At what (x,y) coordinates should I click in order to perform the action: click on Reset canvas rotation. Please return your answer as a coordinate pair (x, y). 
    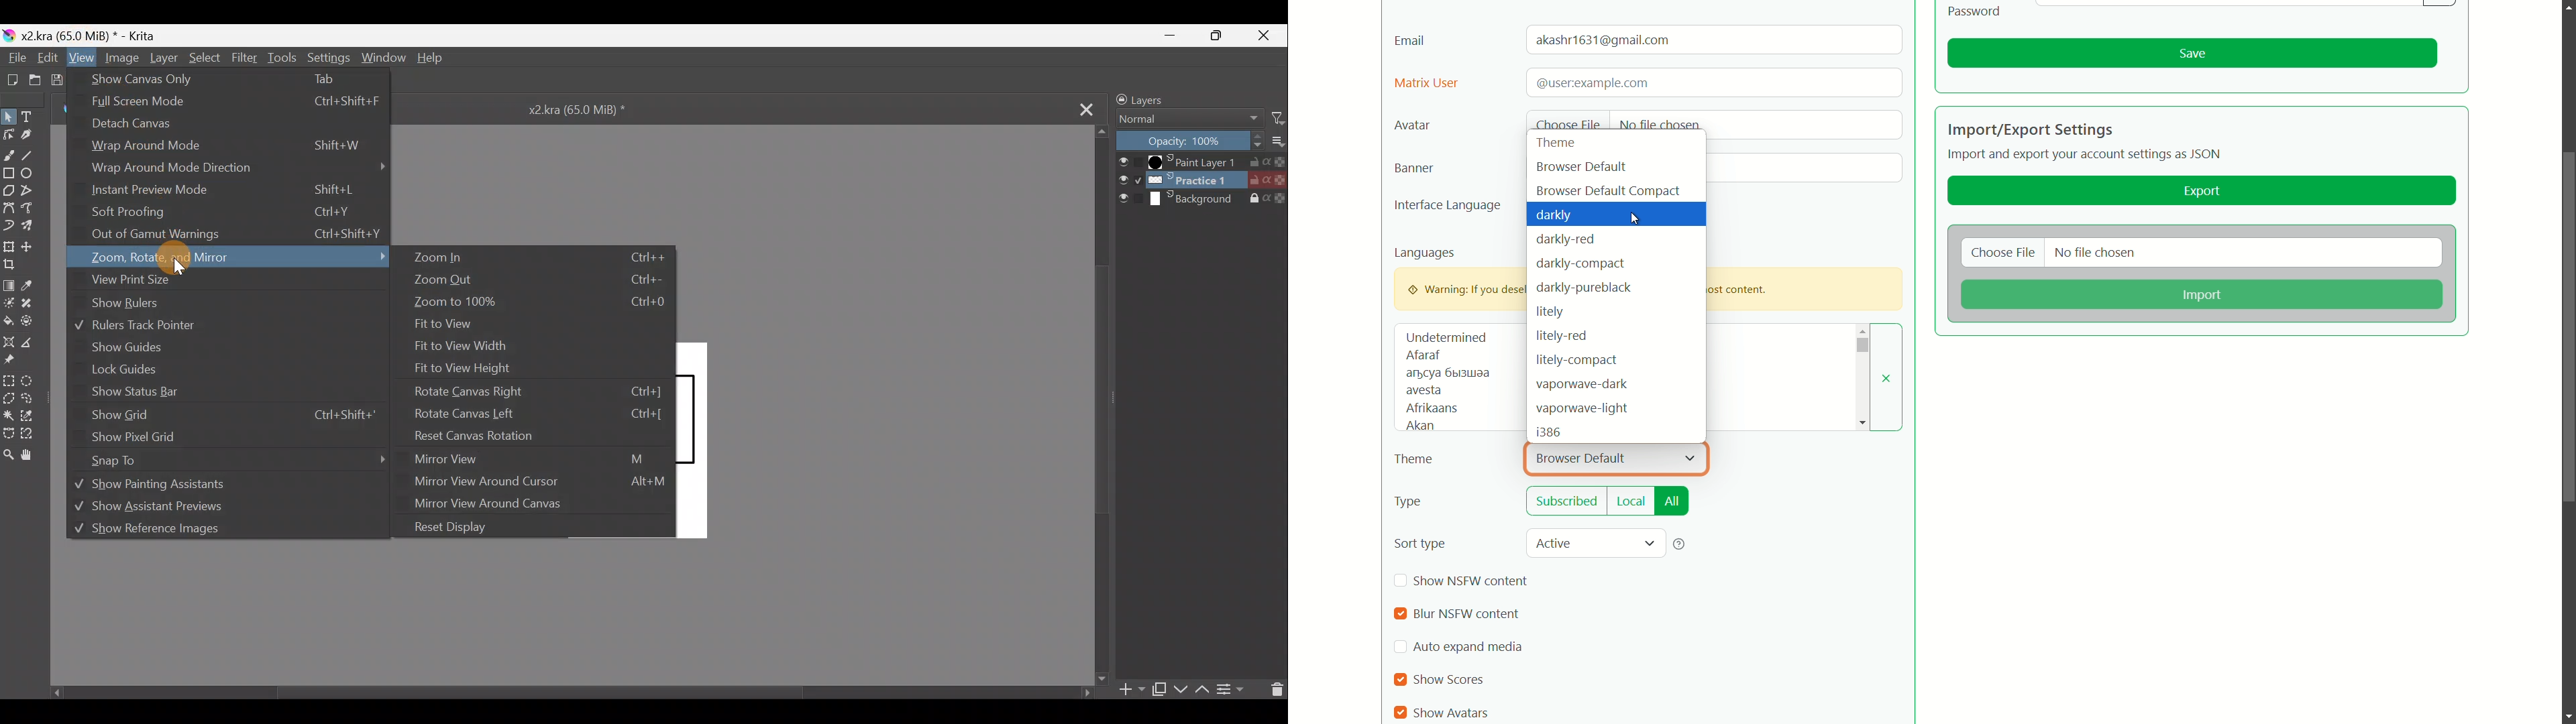
    Looking at the image, I should click on (496, 436).